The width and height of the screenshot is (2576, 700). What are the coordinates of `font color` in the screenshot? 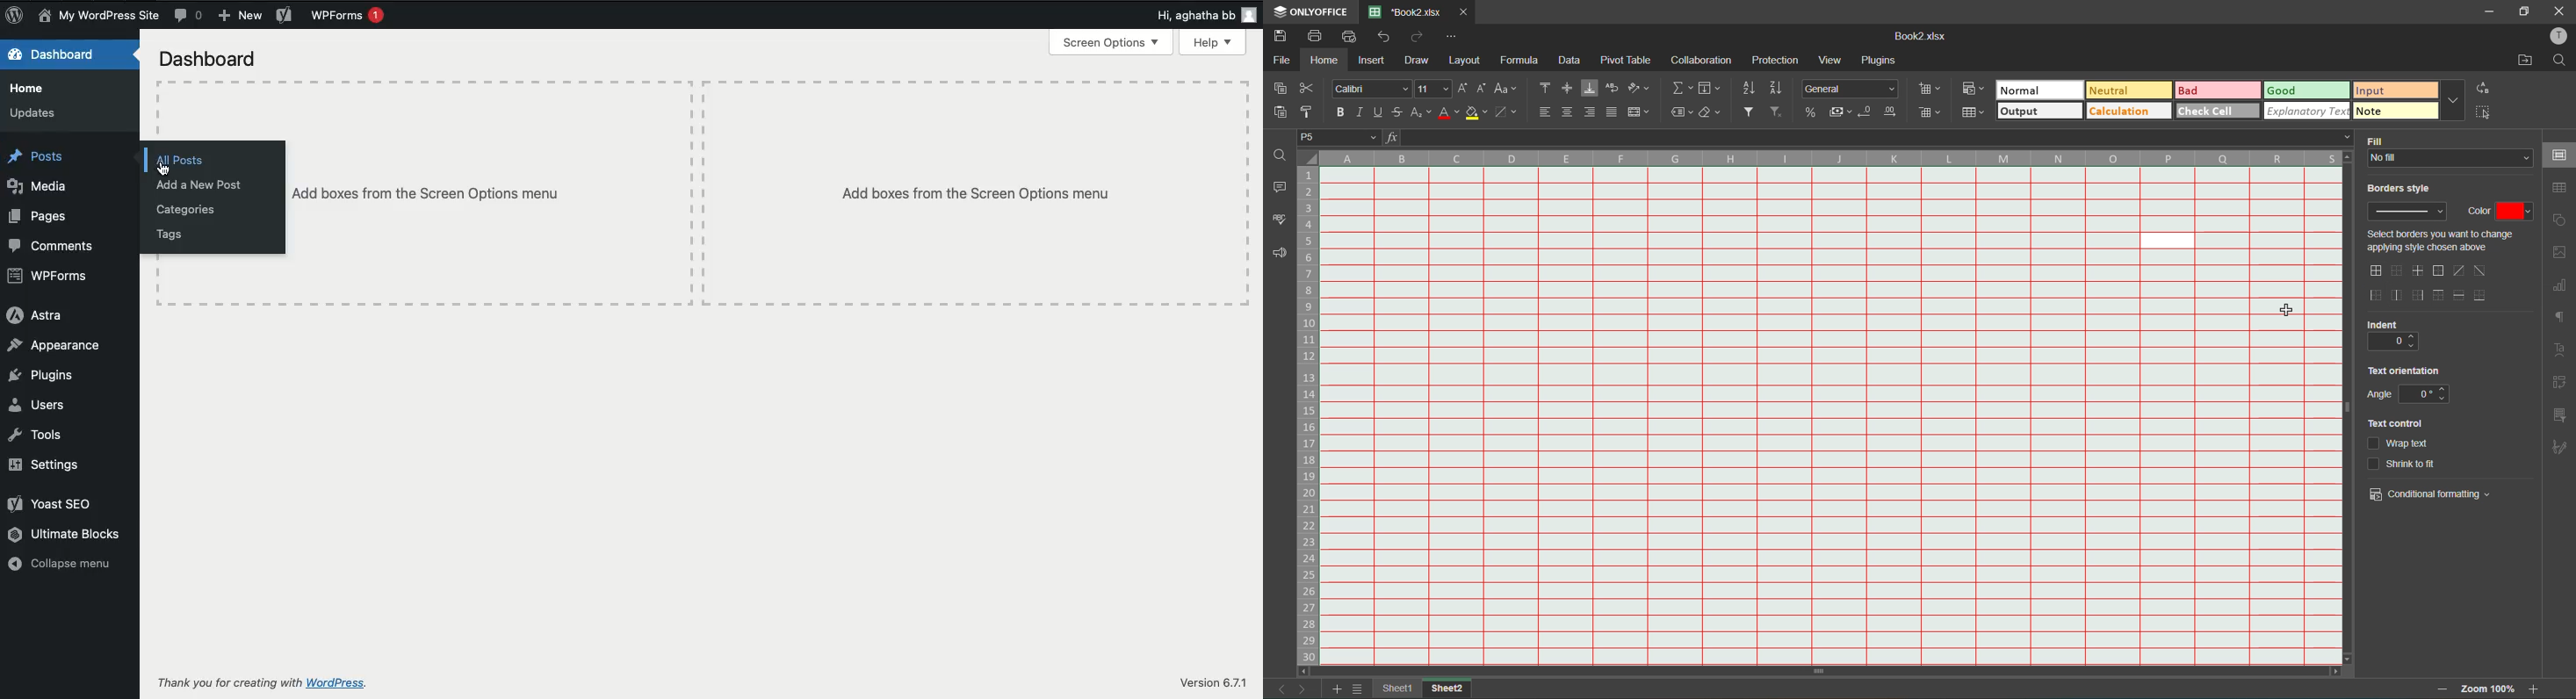 It's located at (1448, 116).